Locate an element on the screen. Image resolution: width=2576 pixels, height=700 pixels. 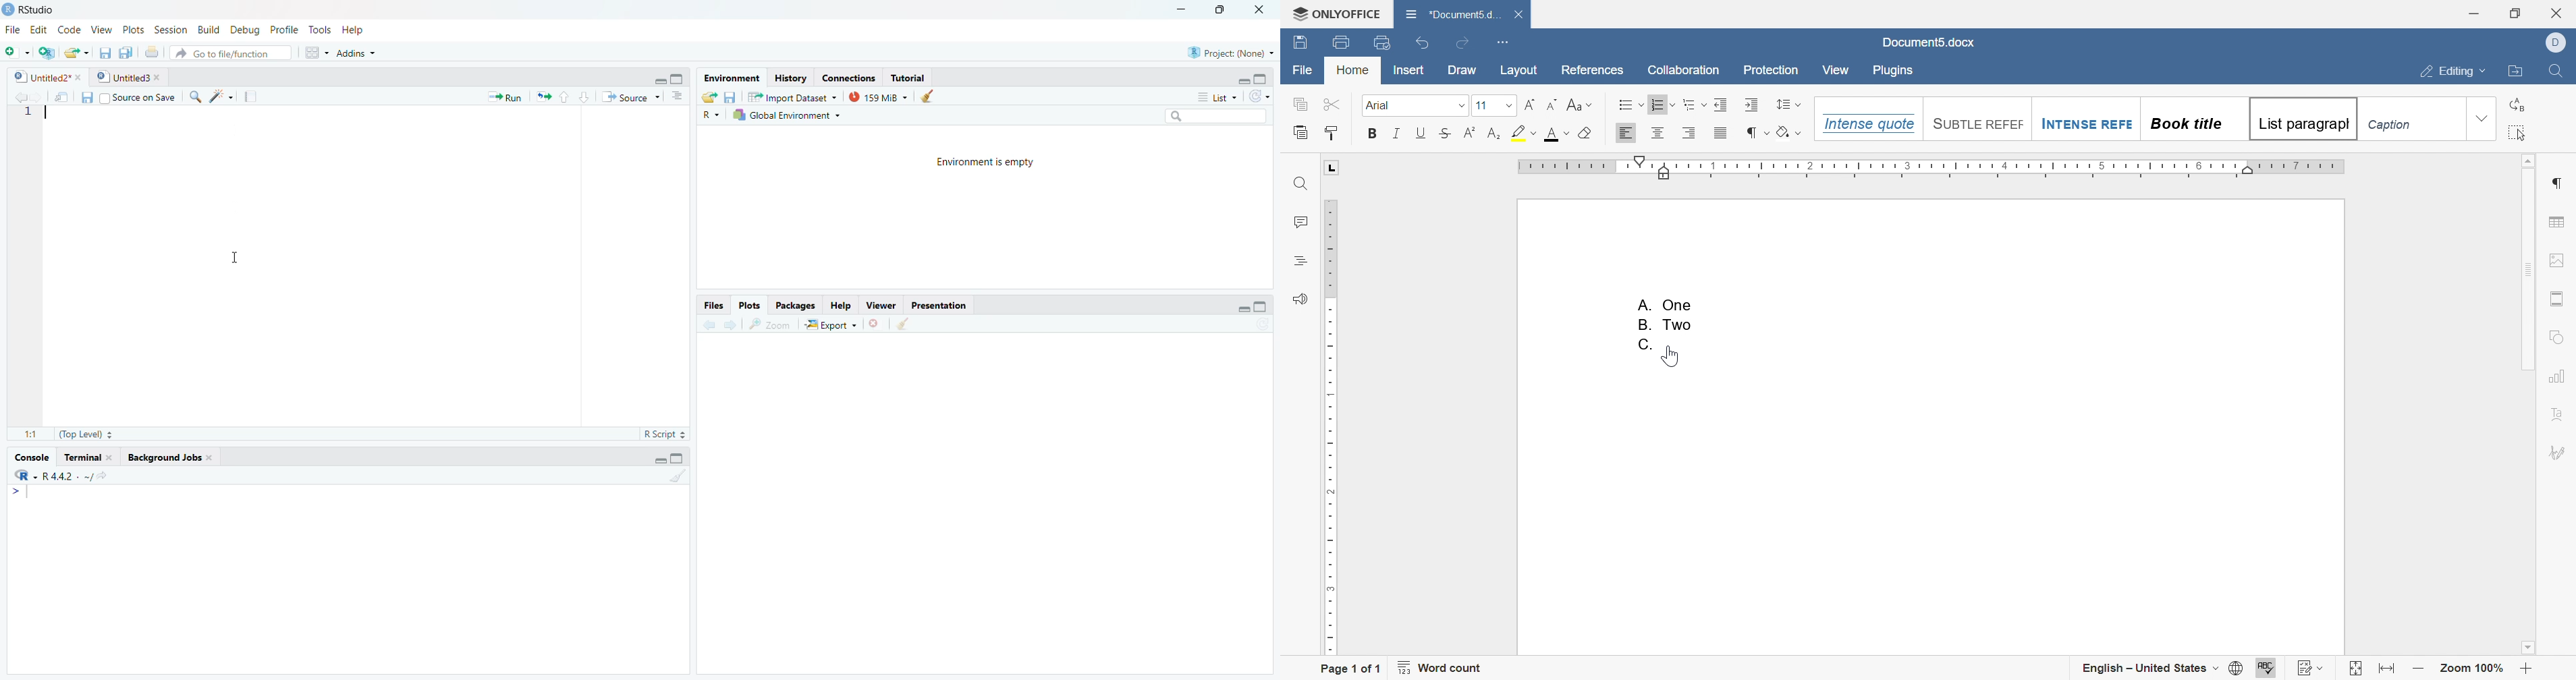
Close is located at coordinates (1519, 15).